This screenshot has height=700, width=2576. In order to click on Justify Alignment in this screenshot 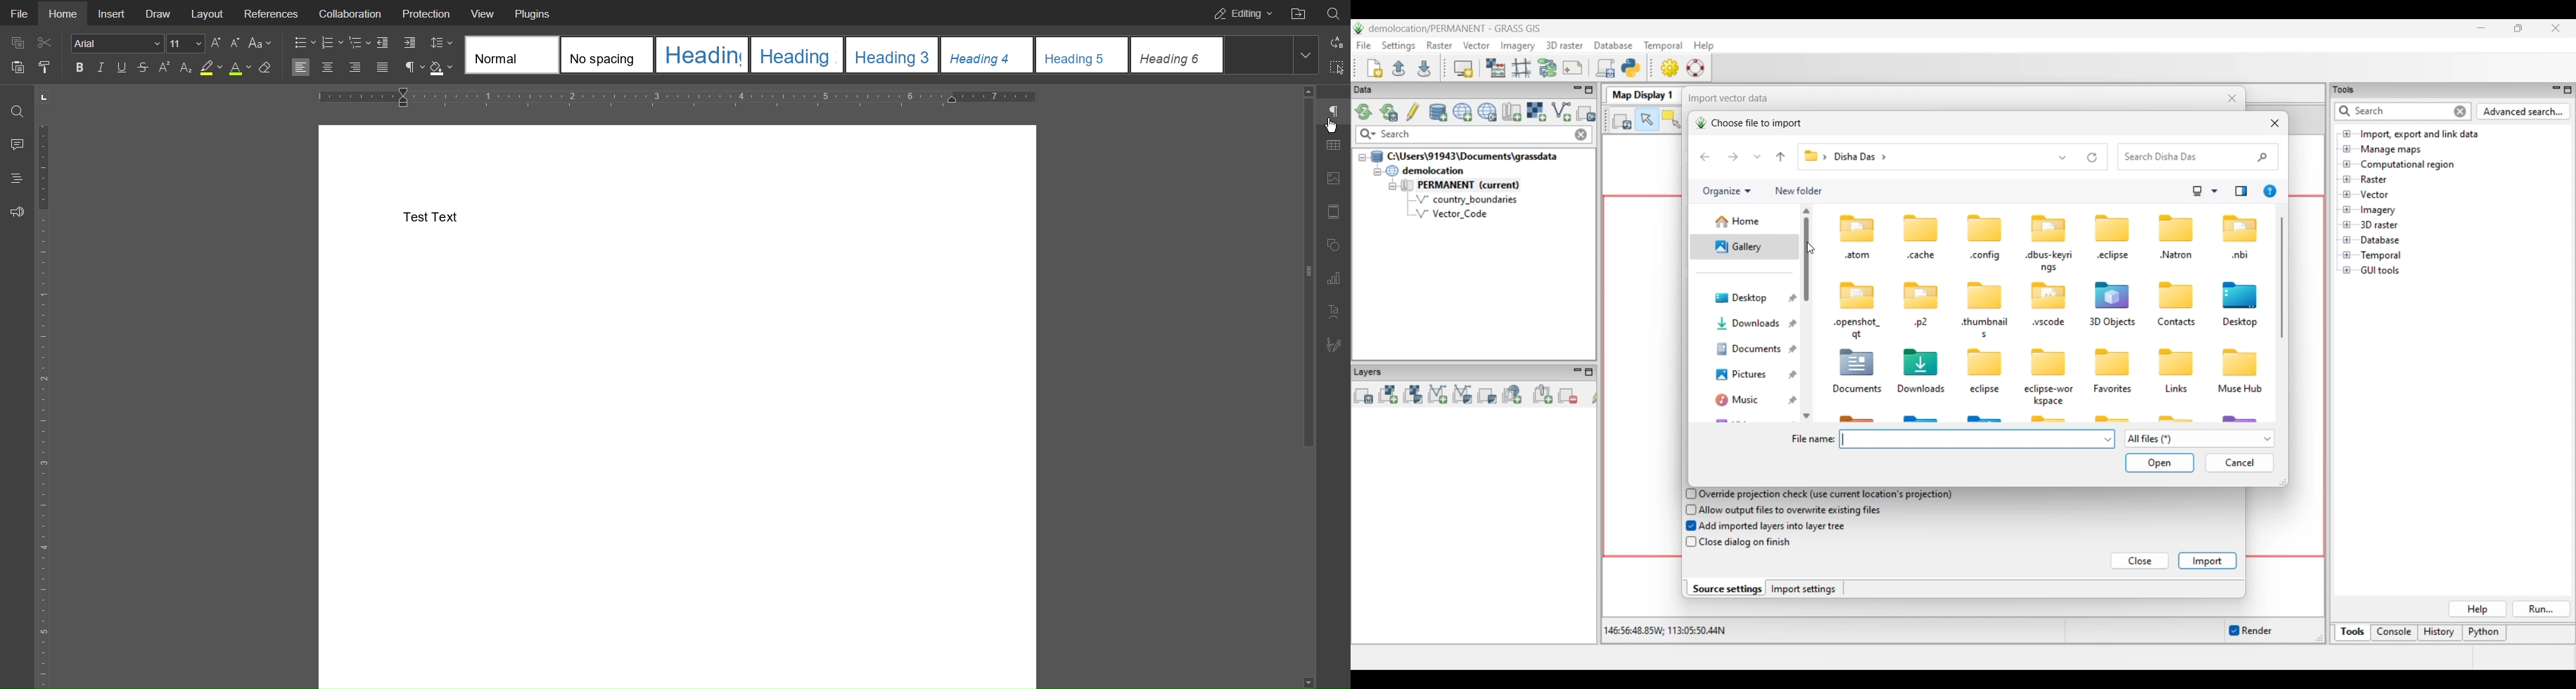, I will do `click(381, 68)`.